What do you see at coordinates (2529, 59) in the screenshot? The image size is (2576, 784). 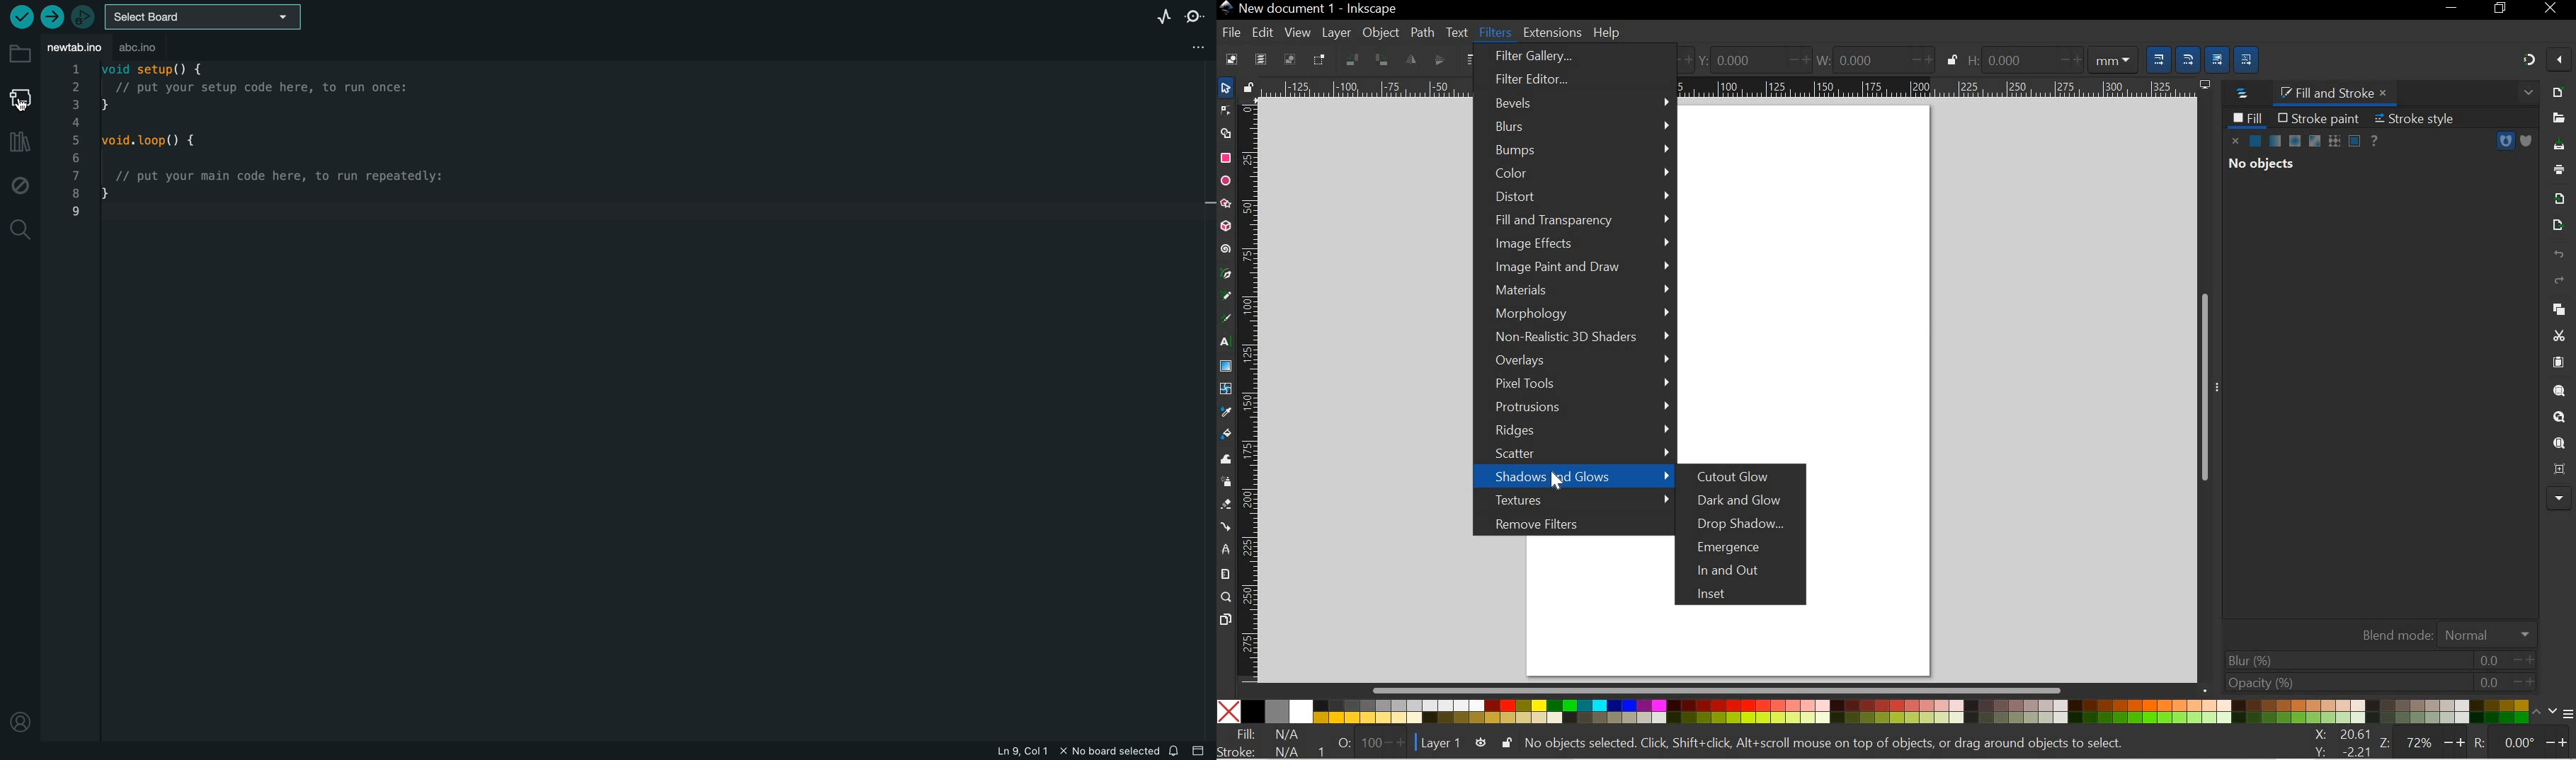 I see `SNAPPING` at bounding box center [2529, 59].